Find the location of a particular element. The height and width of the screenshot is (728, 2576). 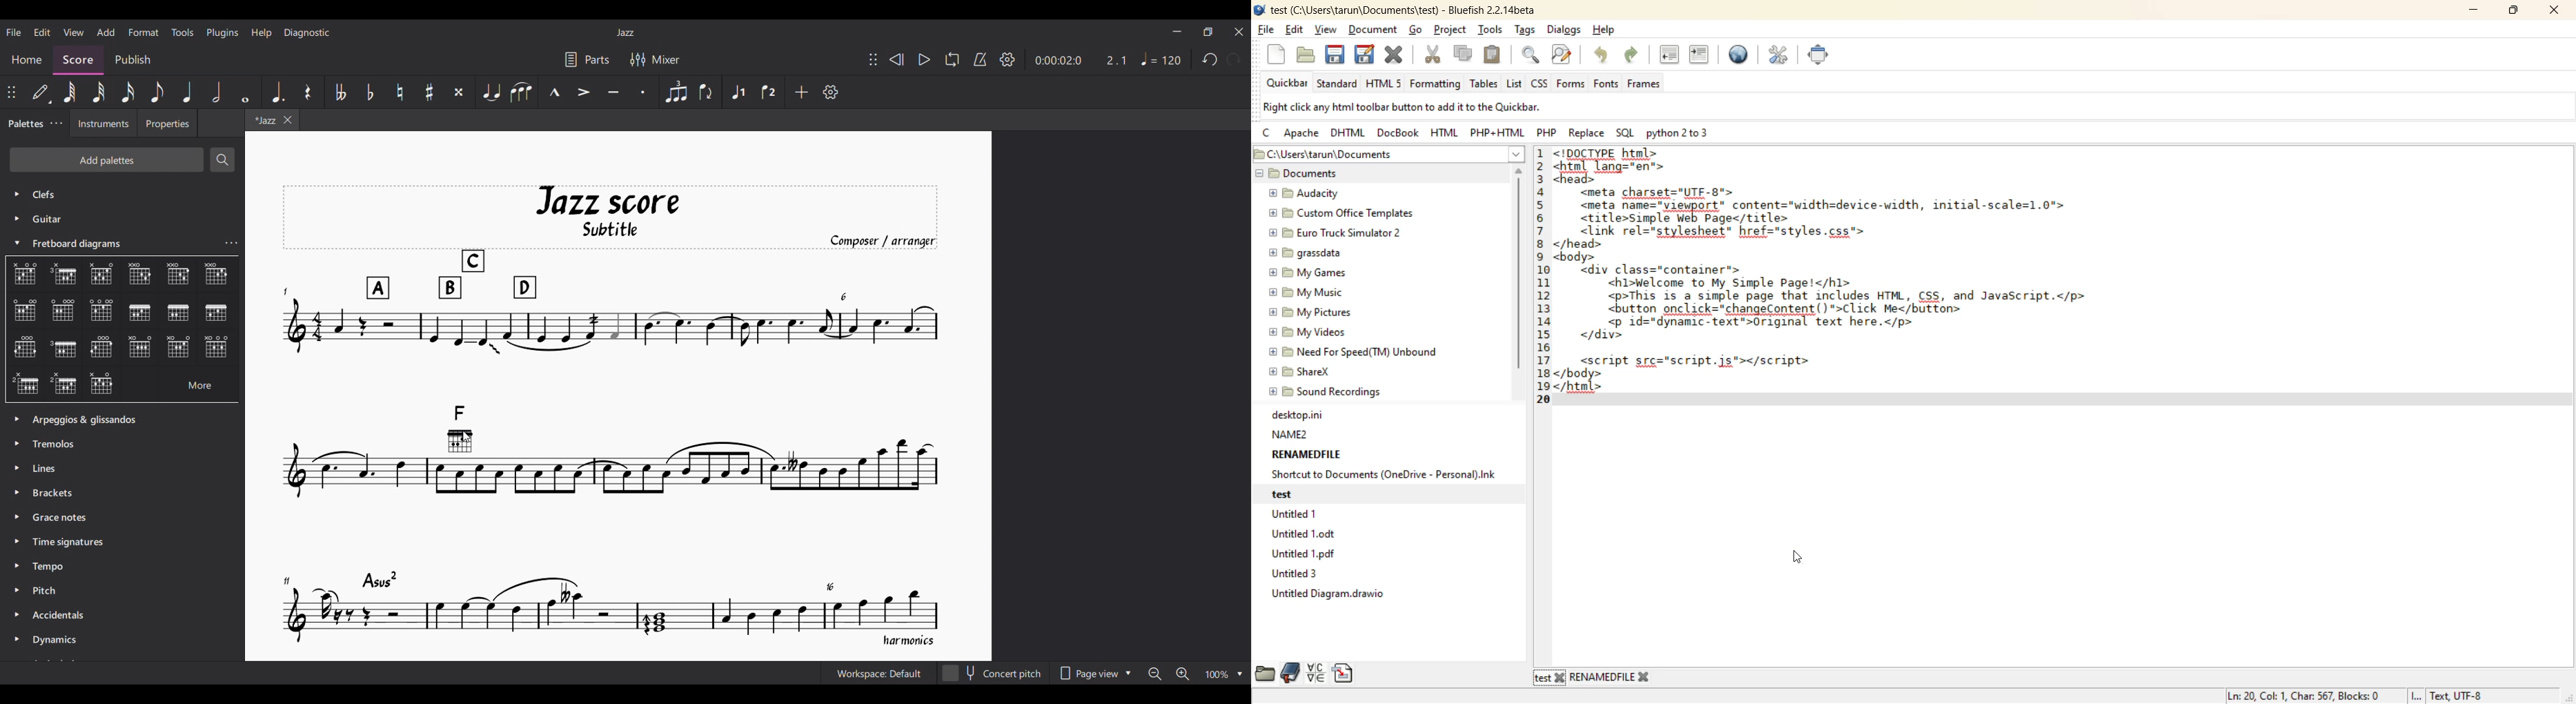

Whole note is located at coordinates (248, 93).